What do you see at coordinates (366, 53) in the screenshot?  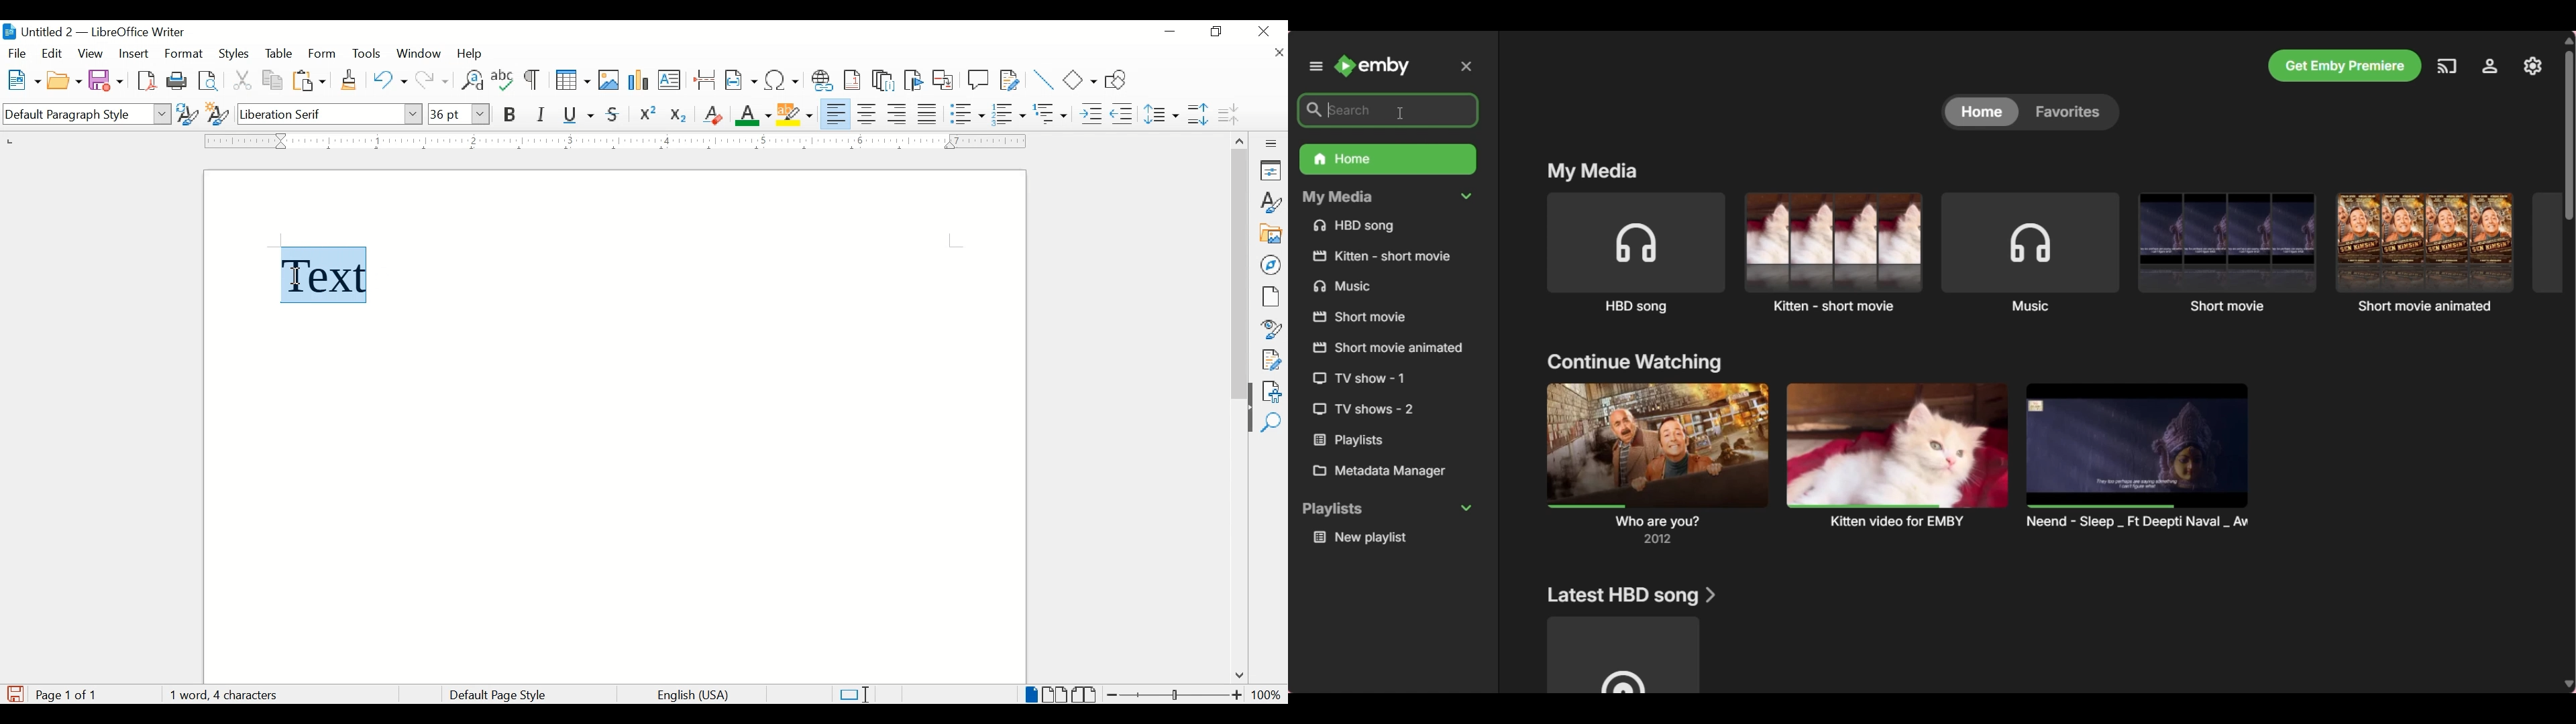 I see `tools` at bounding box center [366, 53].